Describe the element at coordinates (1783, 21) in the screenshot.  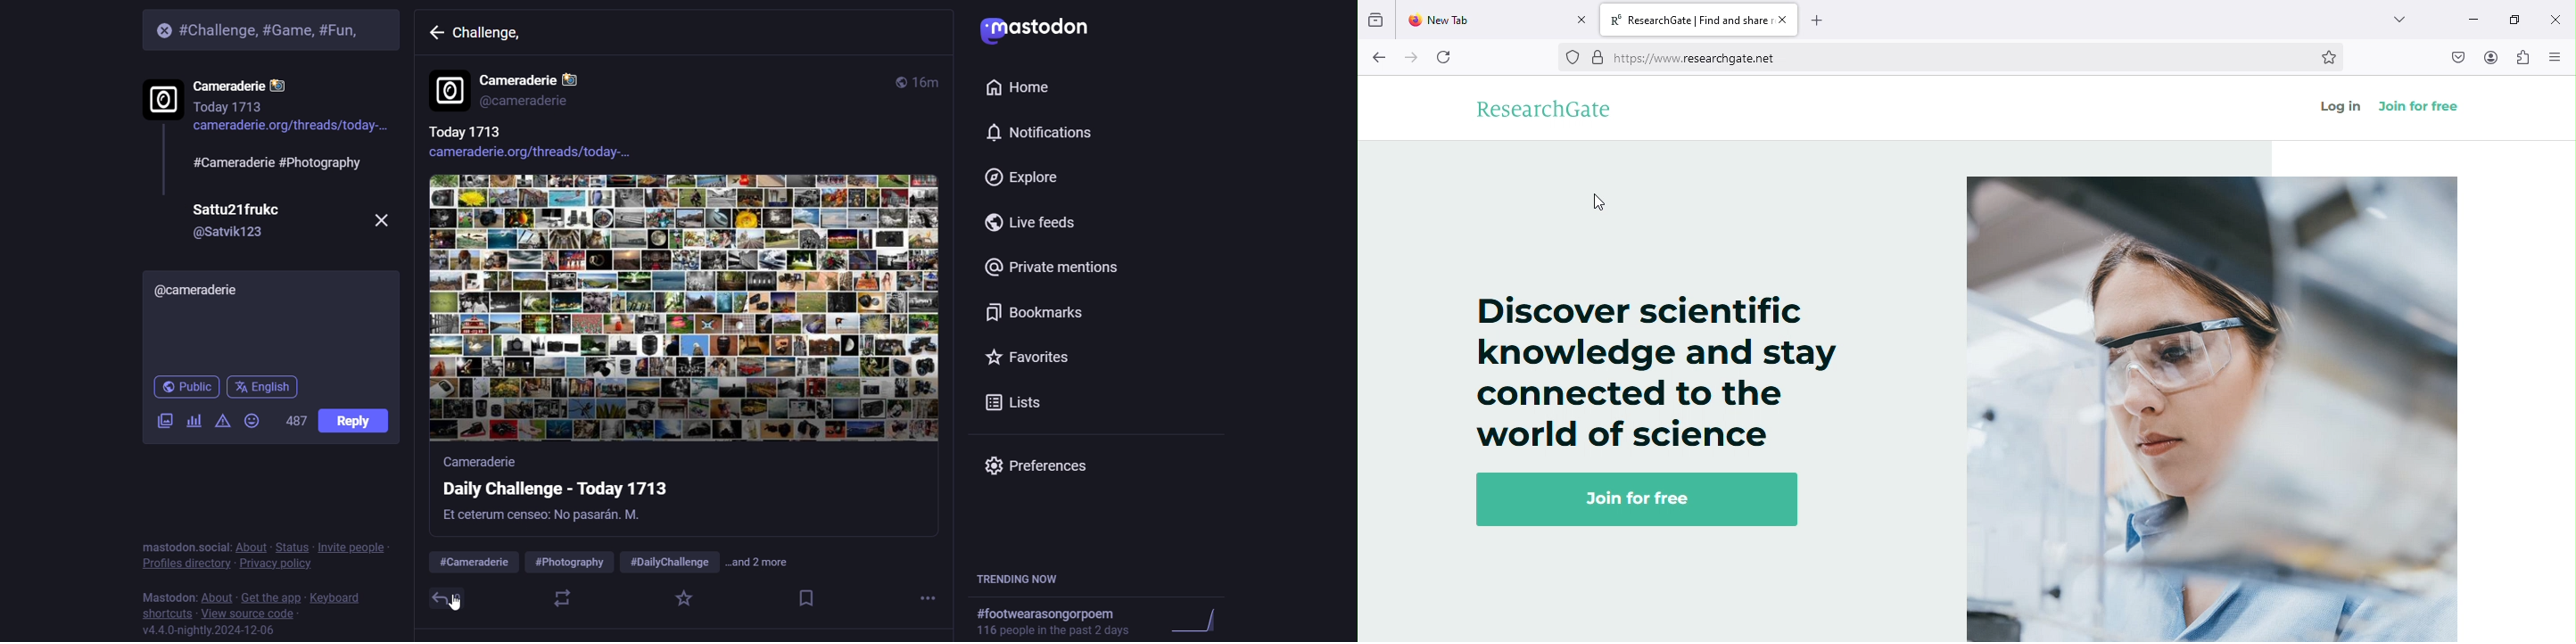
I see `close` at that location.